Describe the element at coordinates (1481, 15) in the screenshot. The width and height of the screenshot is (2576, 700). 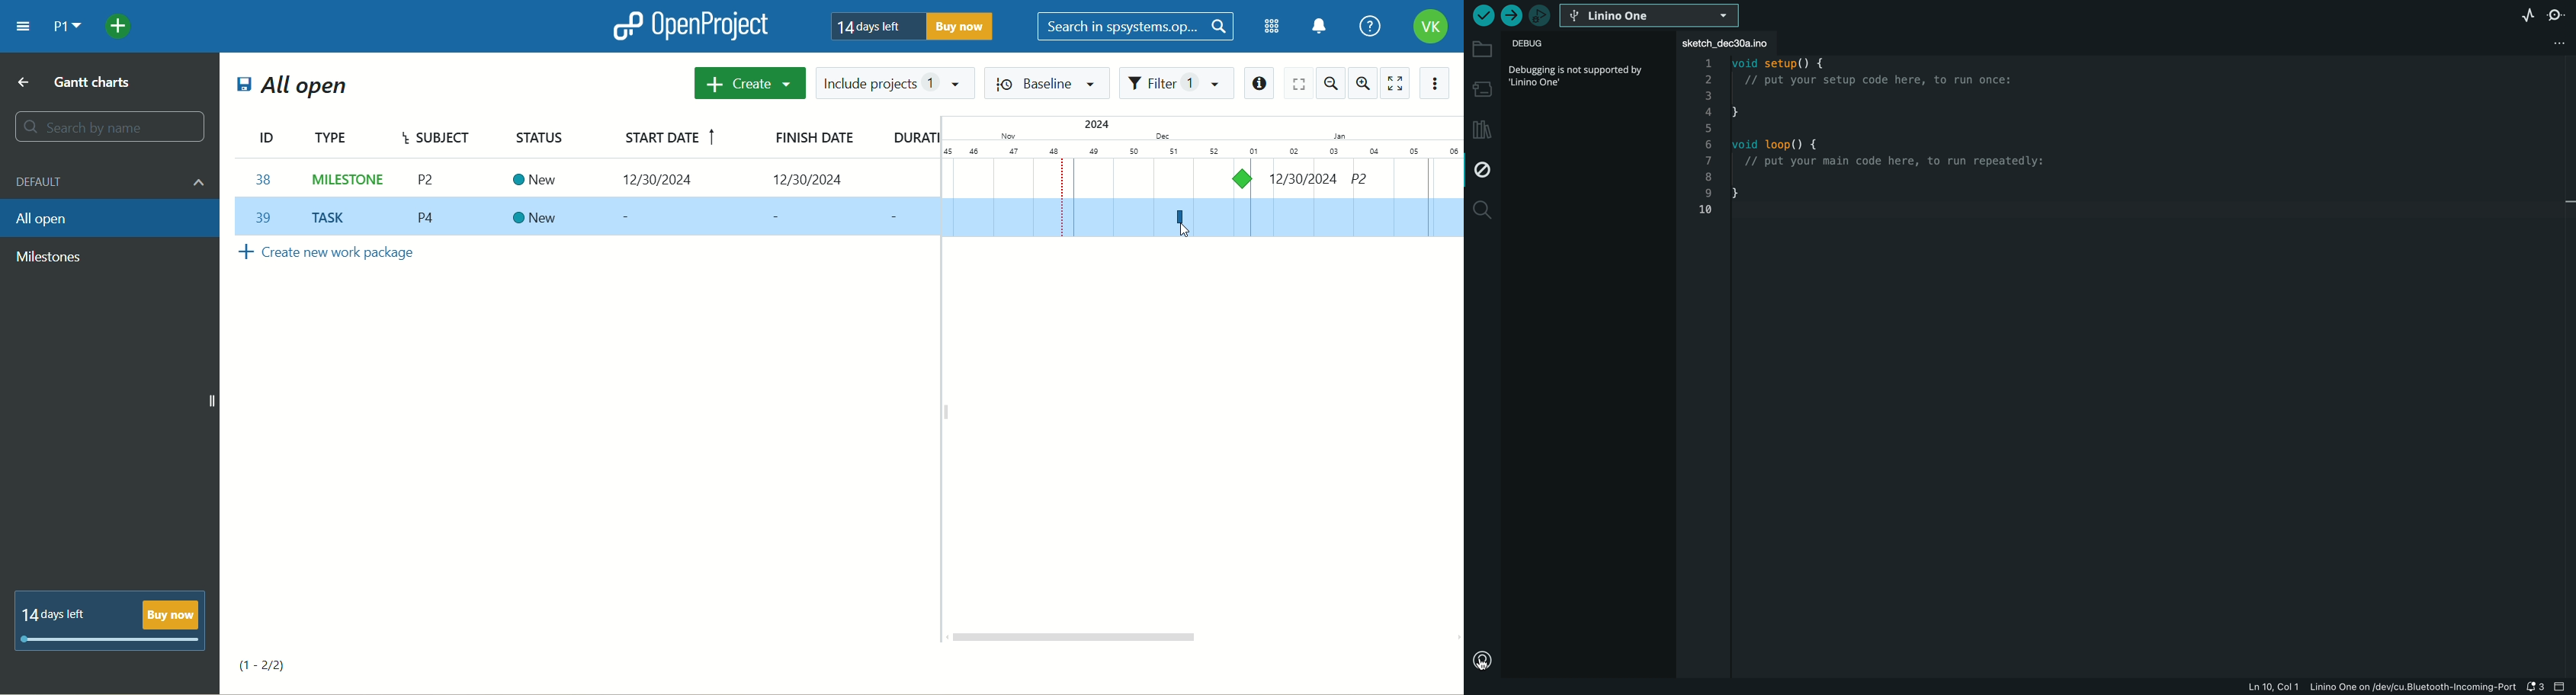
I see `verify` at that location.